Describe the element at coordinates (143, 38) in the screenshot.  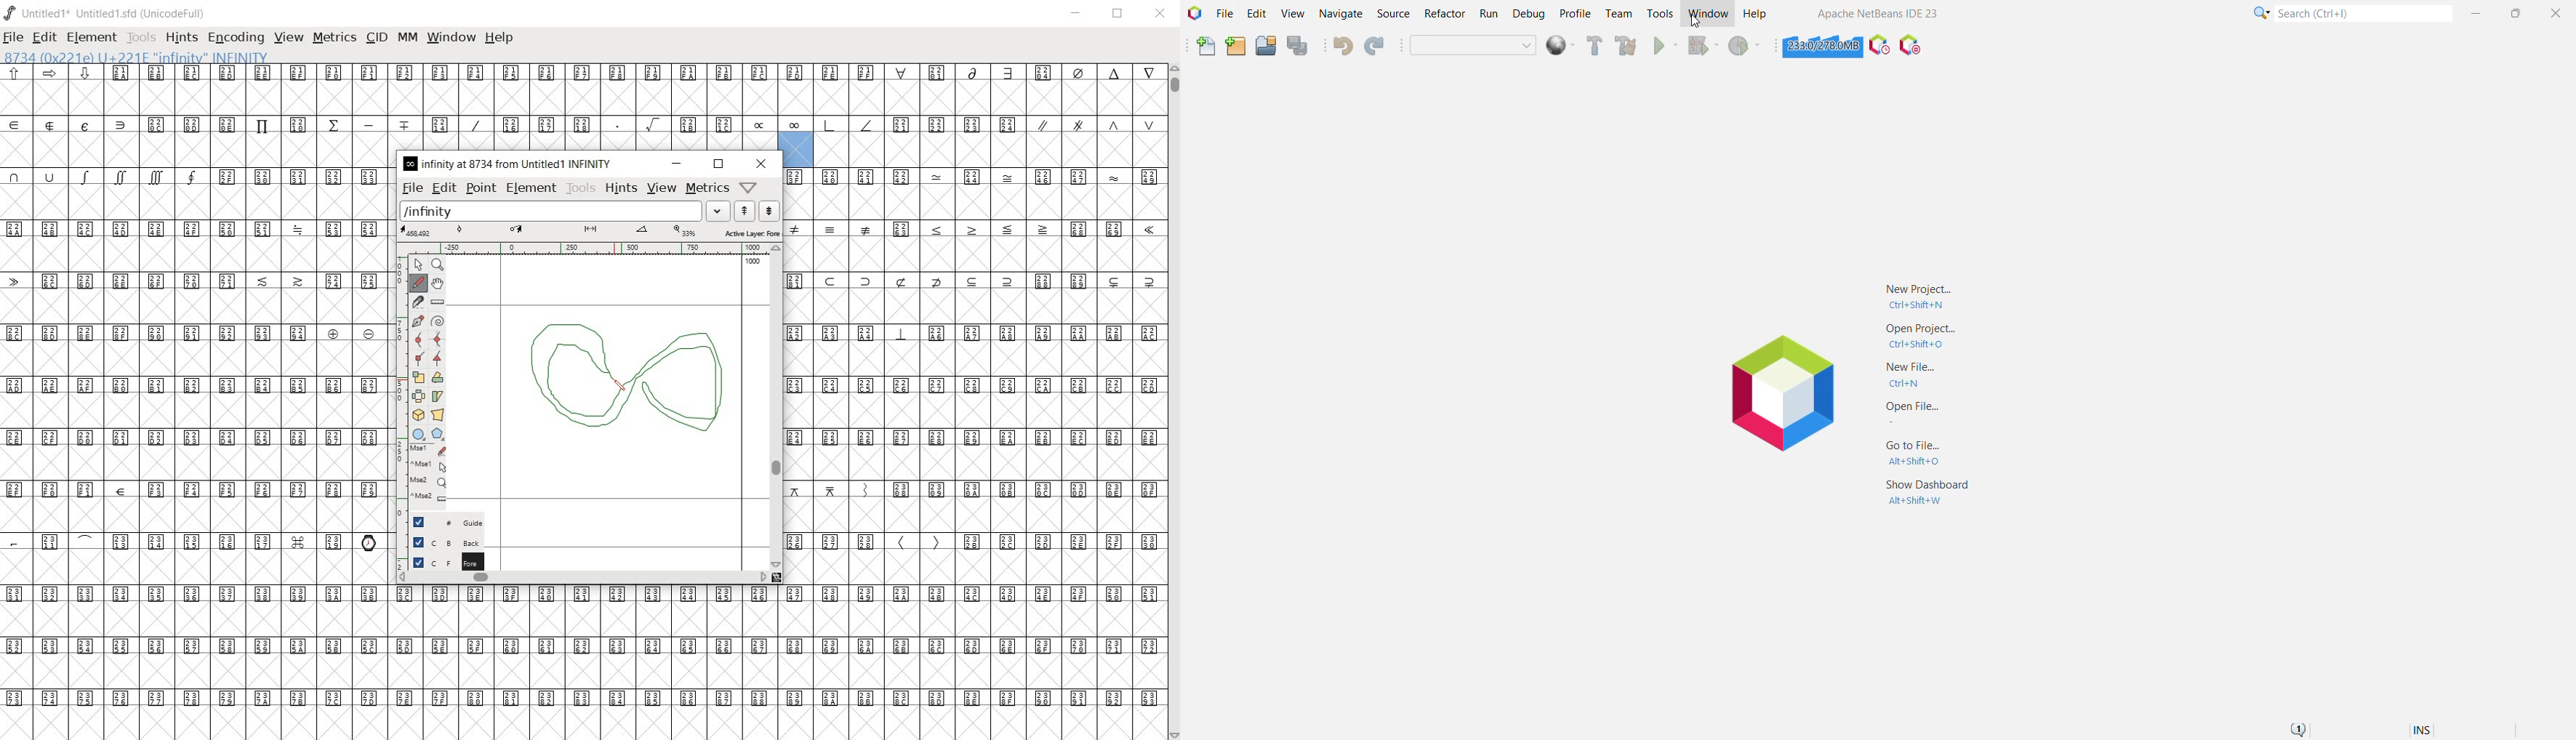
I see `tools` at that location.